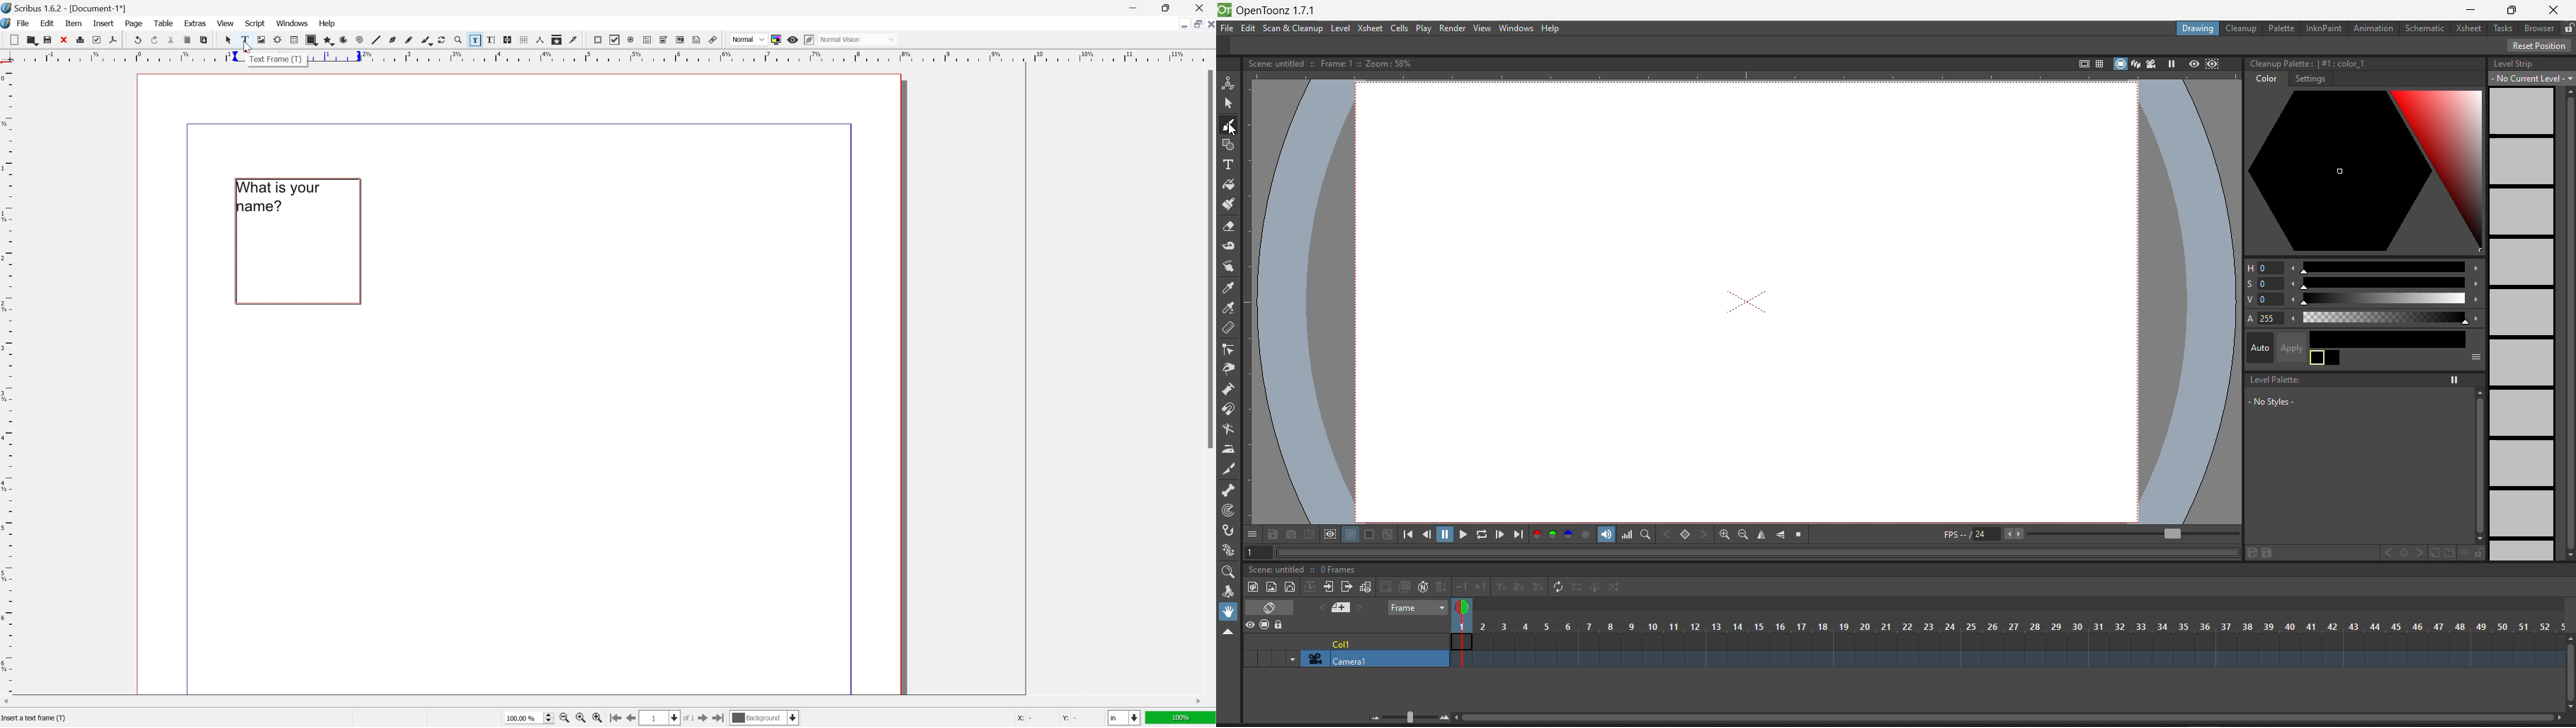  I want to click on go to previous page, so click(629, 719).